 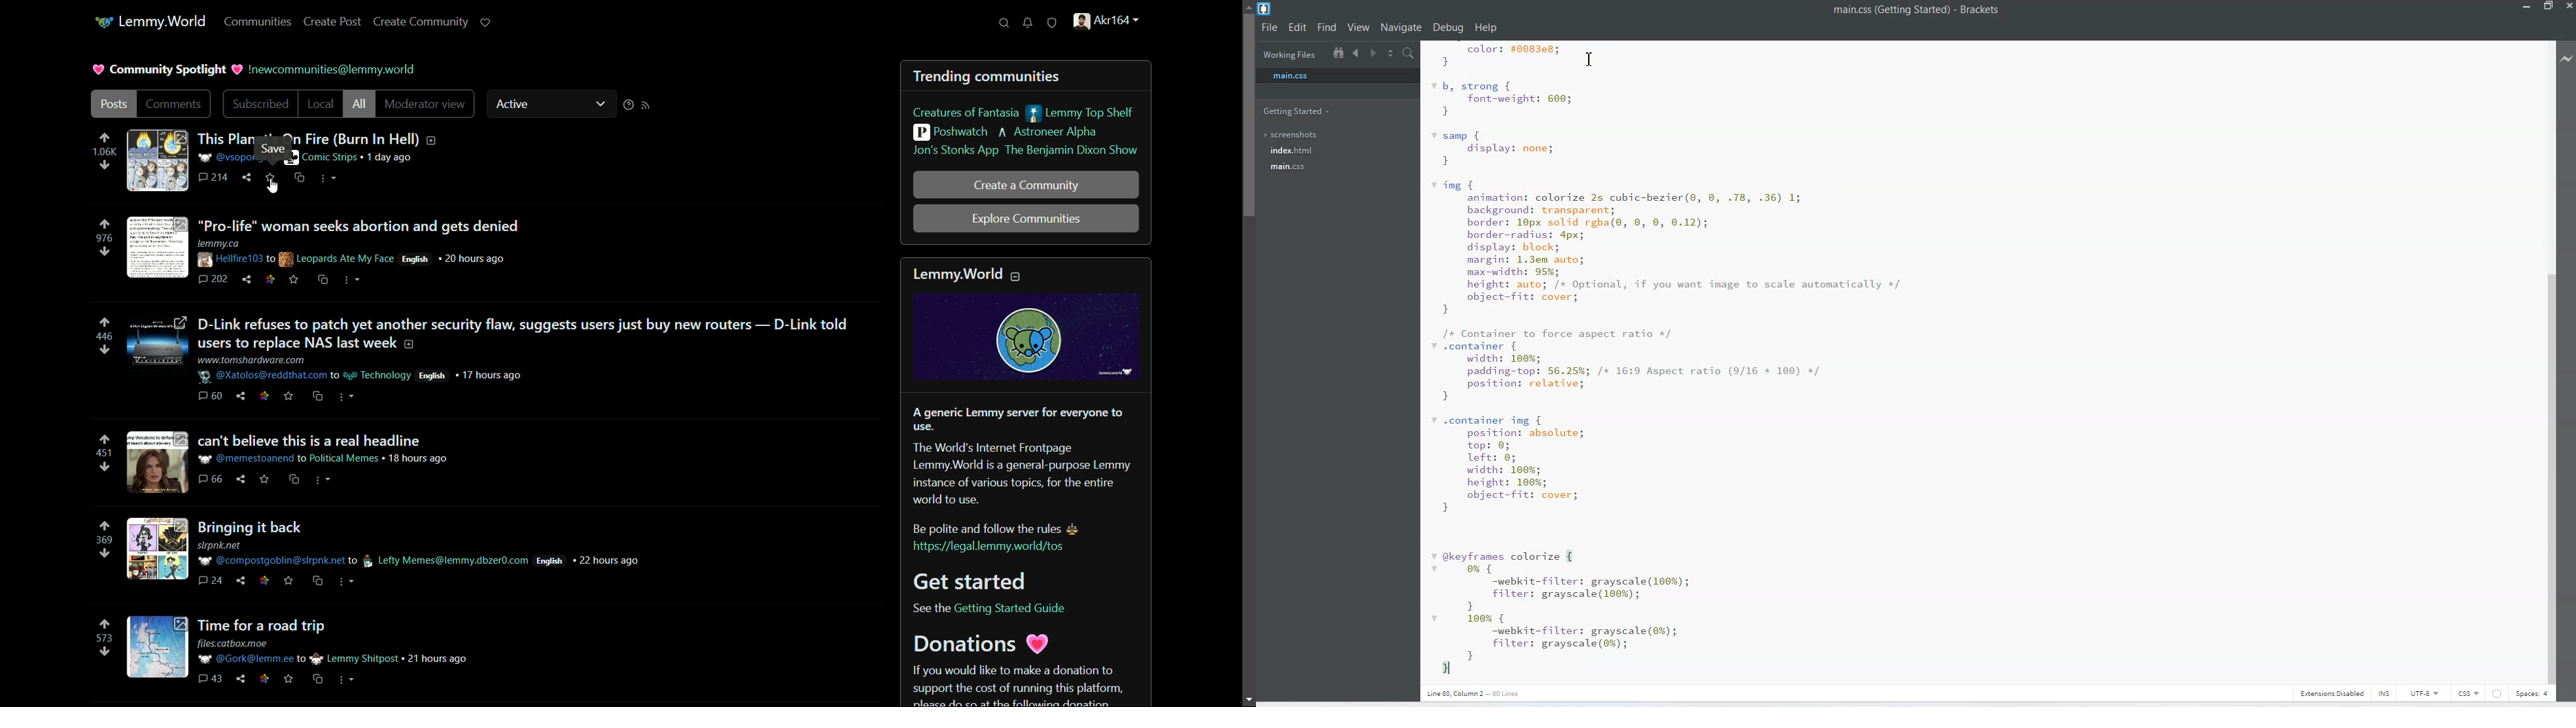 What do you see at coordinates (332, 69) in the screenshot?
I see `text` at bounding box center [332, 69].